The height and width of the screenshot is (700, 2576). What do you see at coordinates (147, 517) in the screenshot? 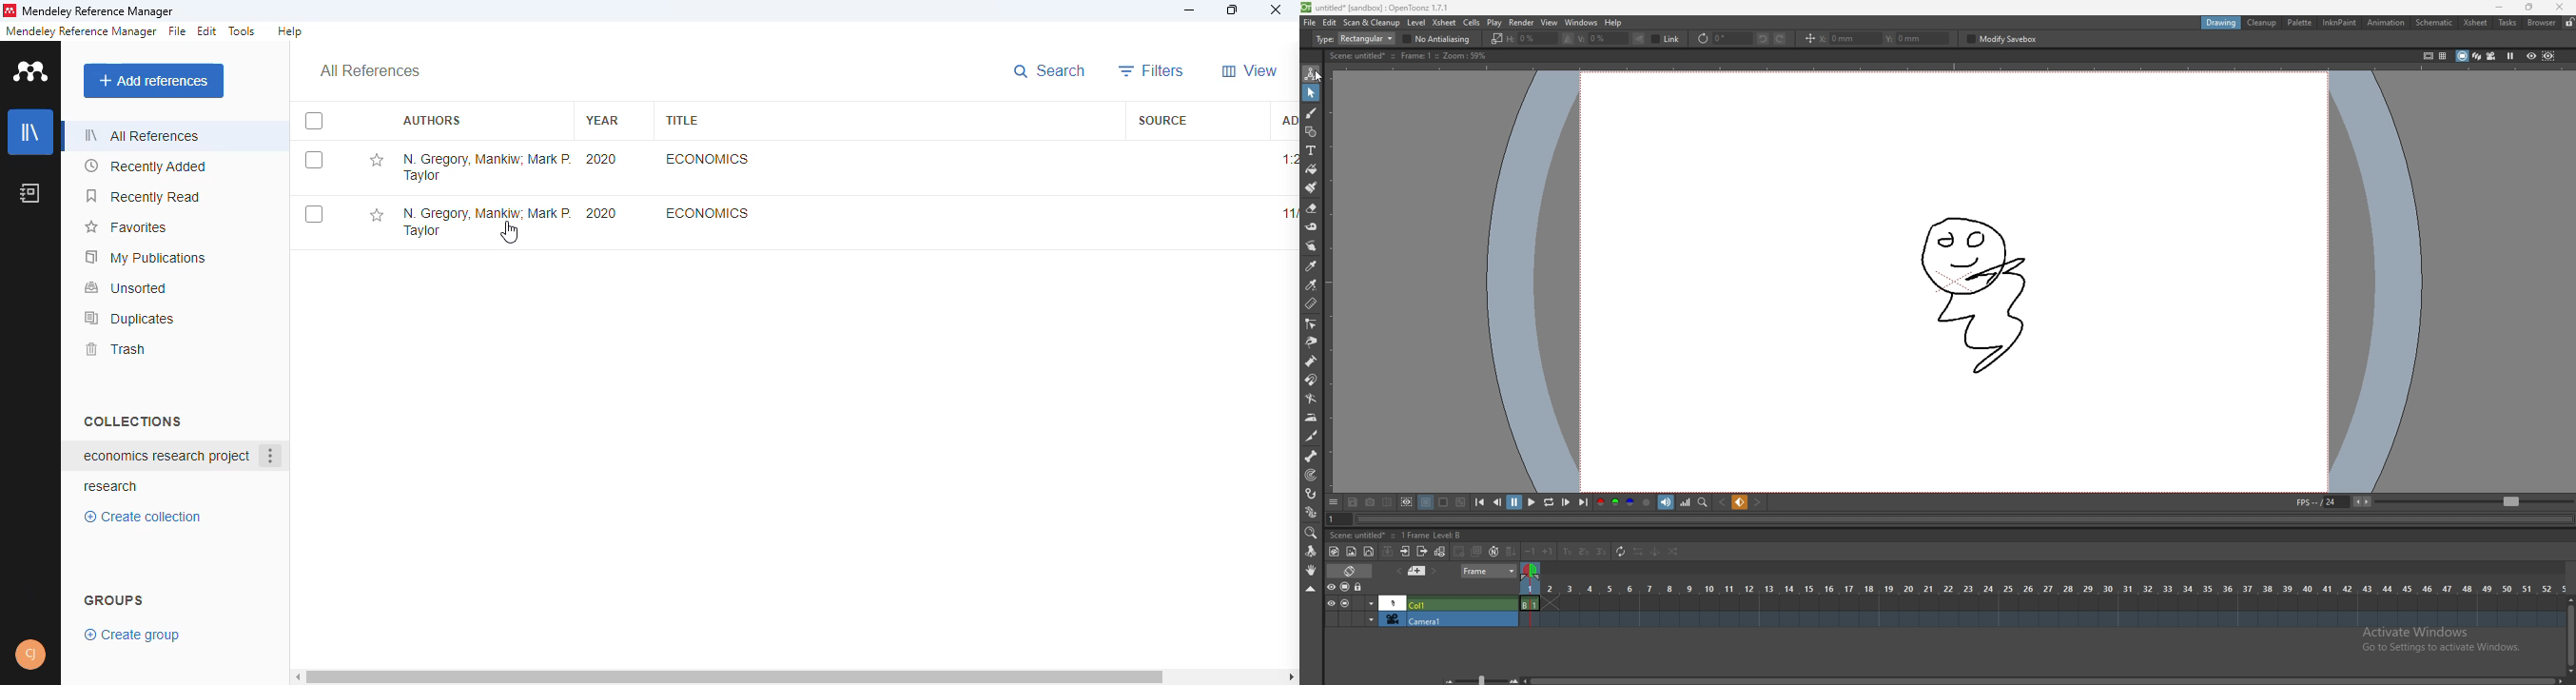
I see `create collection` at bounding box center [147, 517].